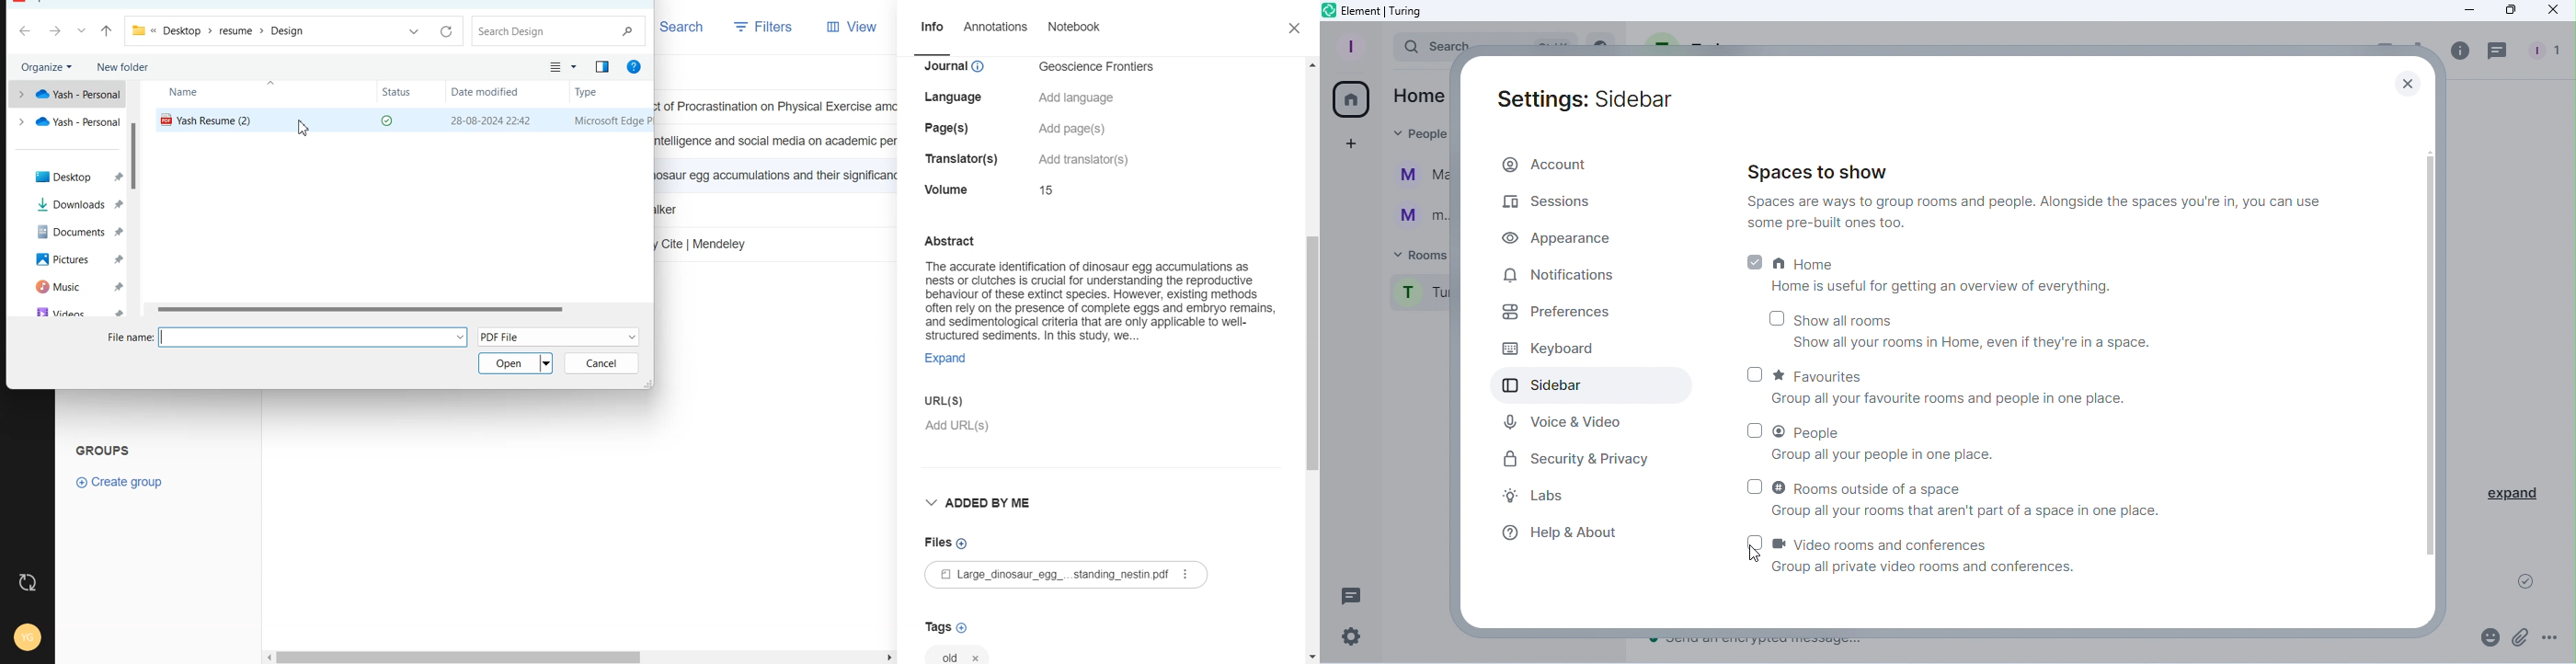  I want to click on Up to, so click(107, 32).